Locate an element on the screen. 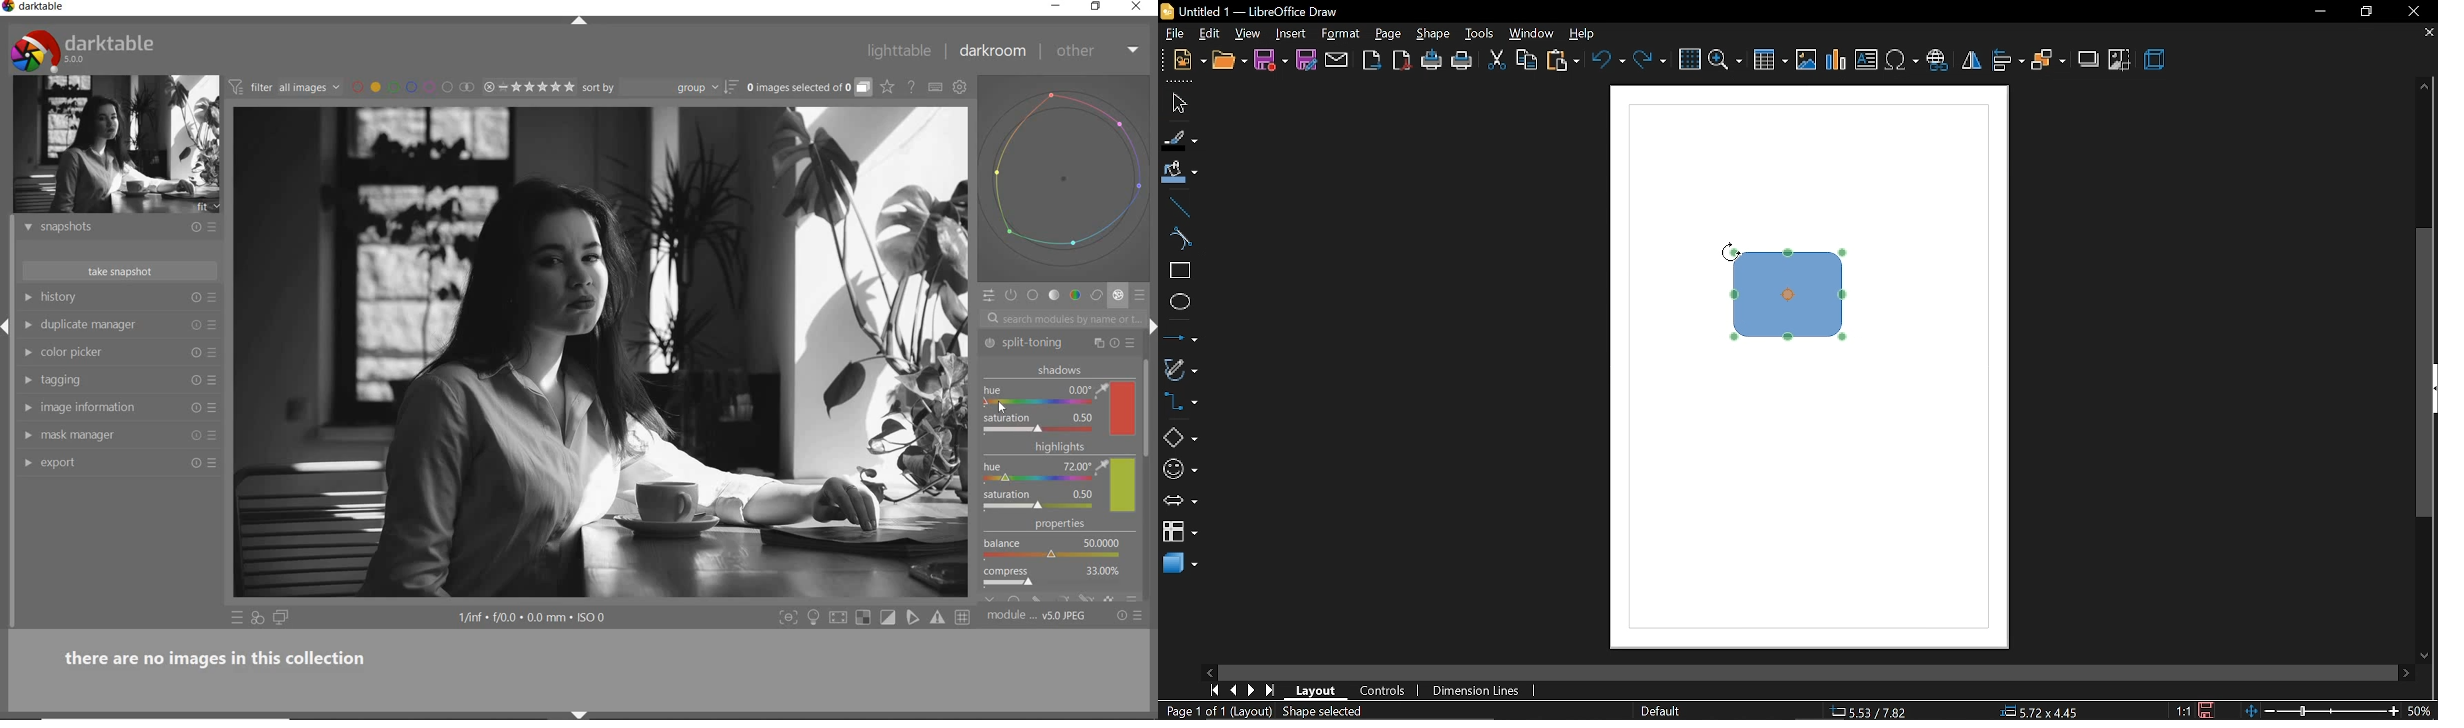  copy is located at coordinates (1527, 62).